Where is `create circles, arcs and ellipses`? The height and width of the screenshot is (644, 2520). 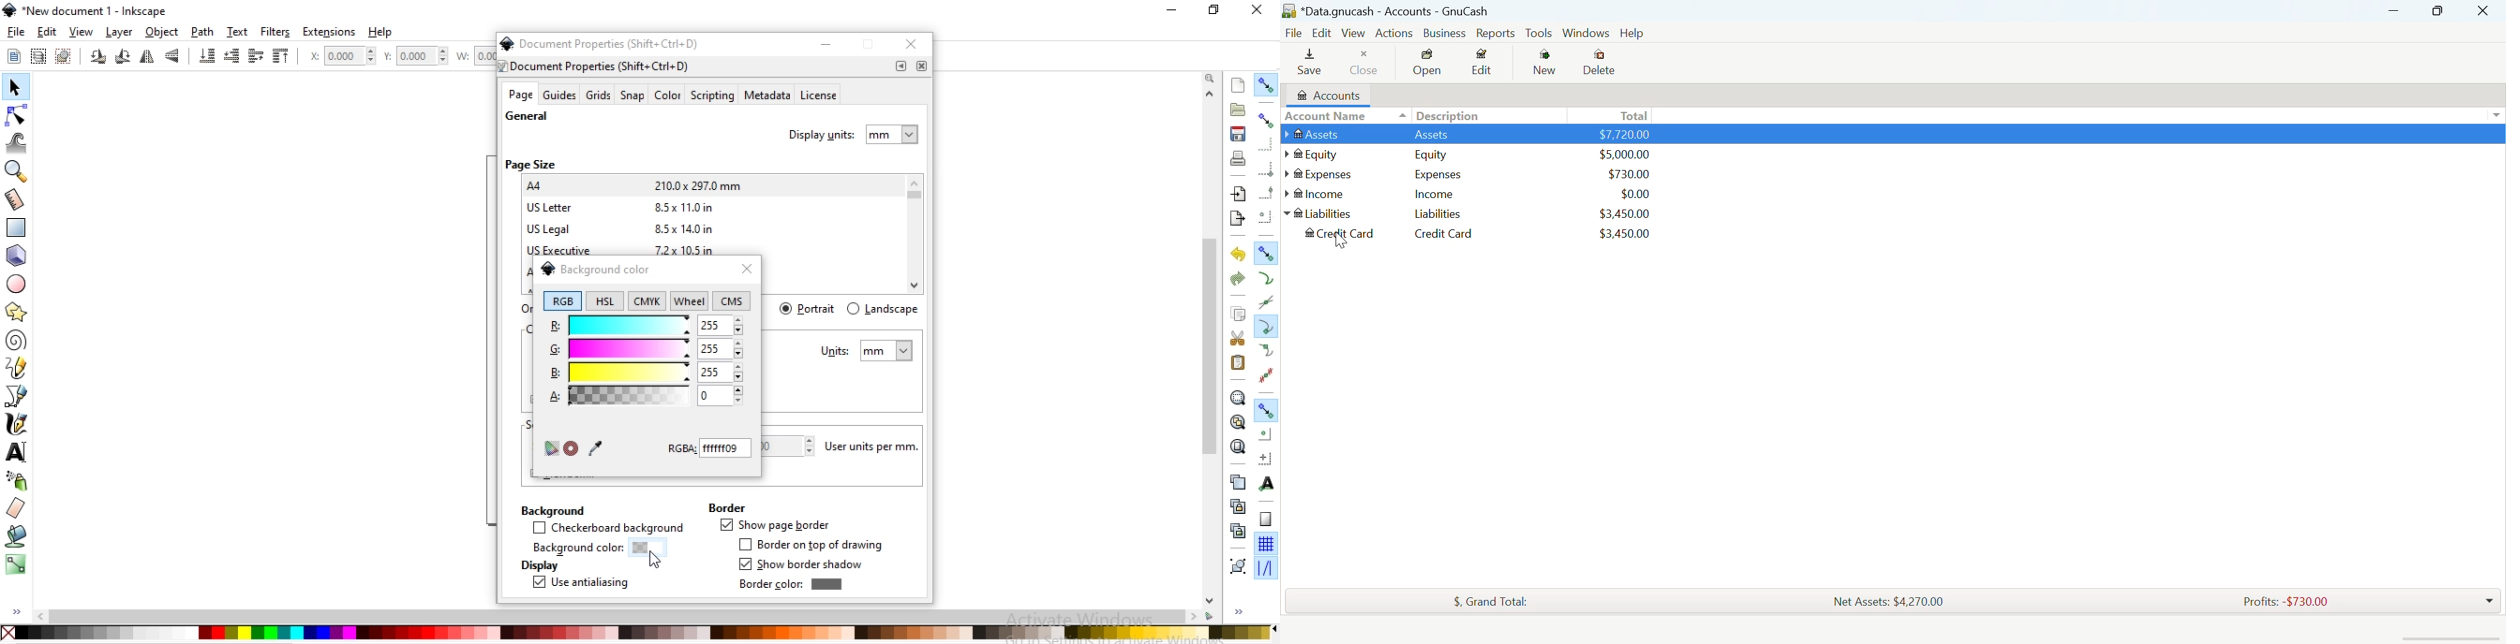 create circles, arcs and ellipses is located at coordinates (18, 285).